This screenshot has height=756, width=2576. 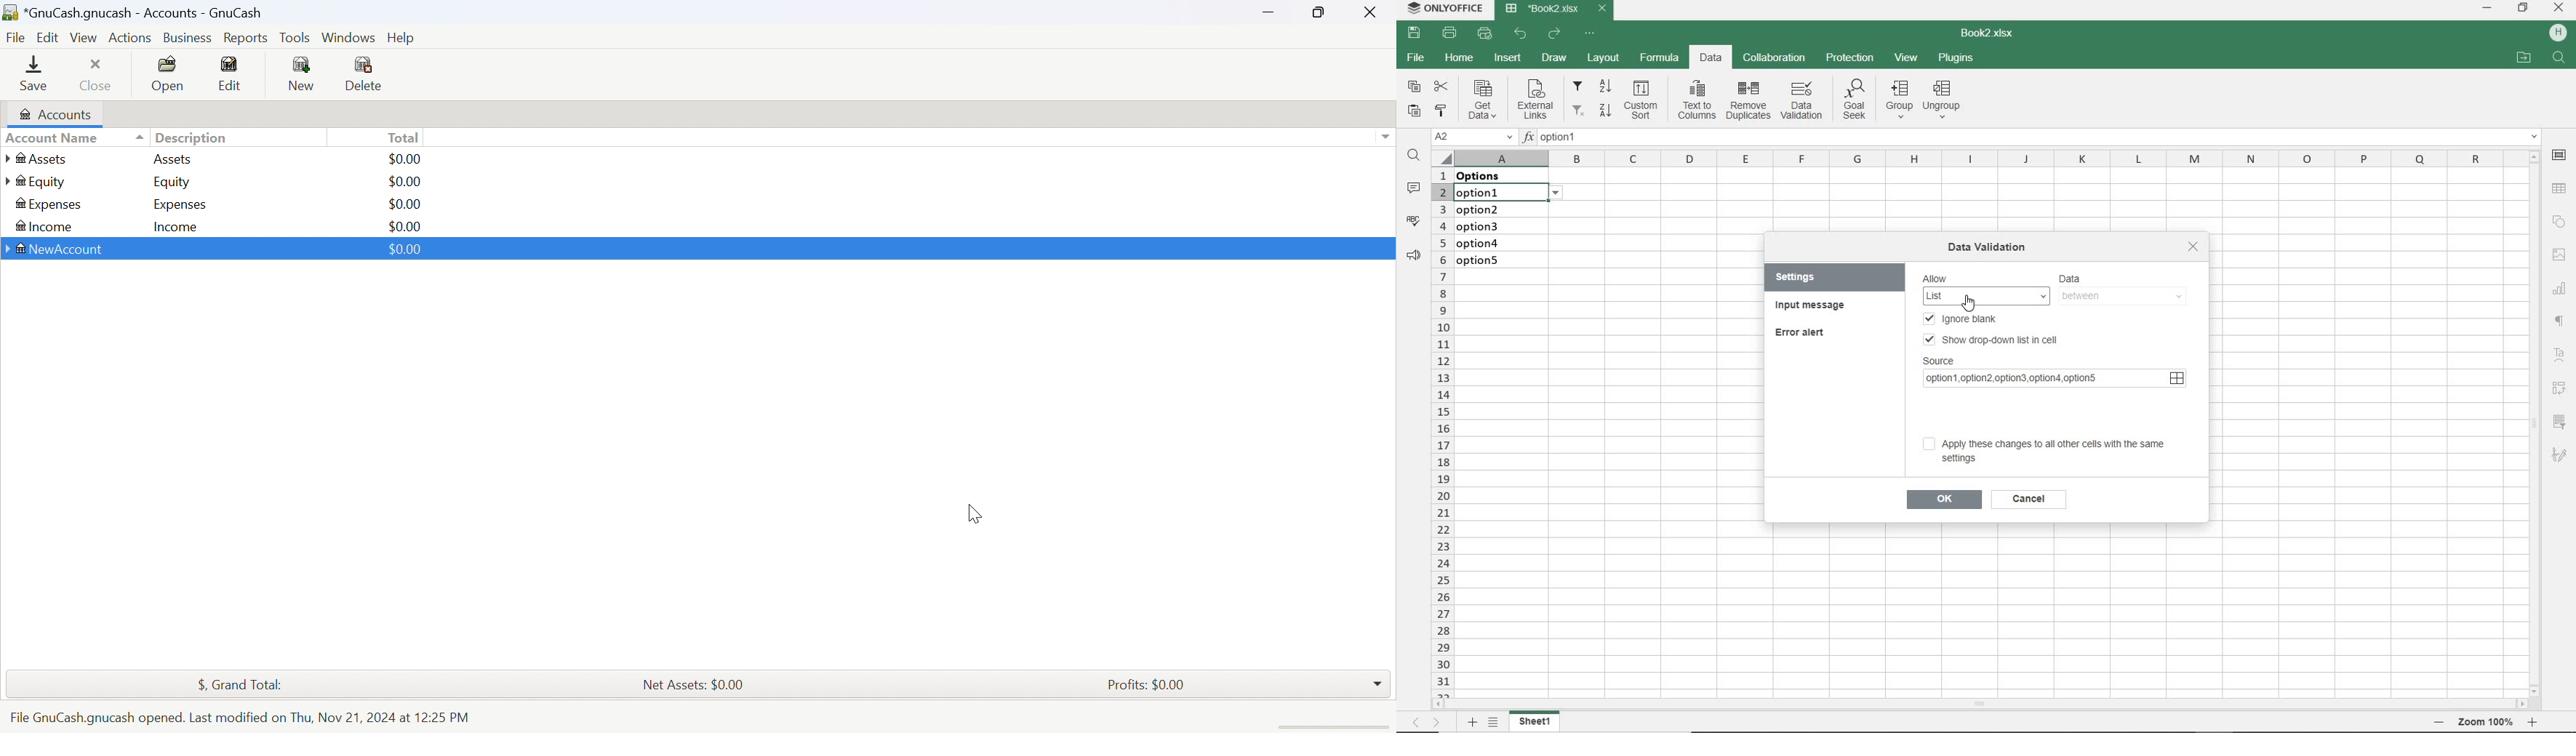 I want to click on PRINT, so click(x=1448, y=34).